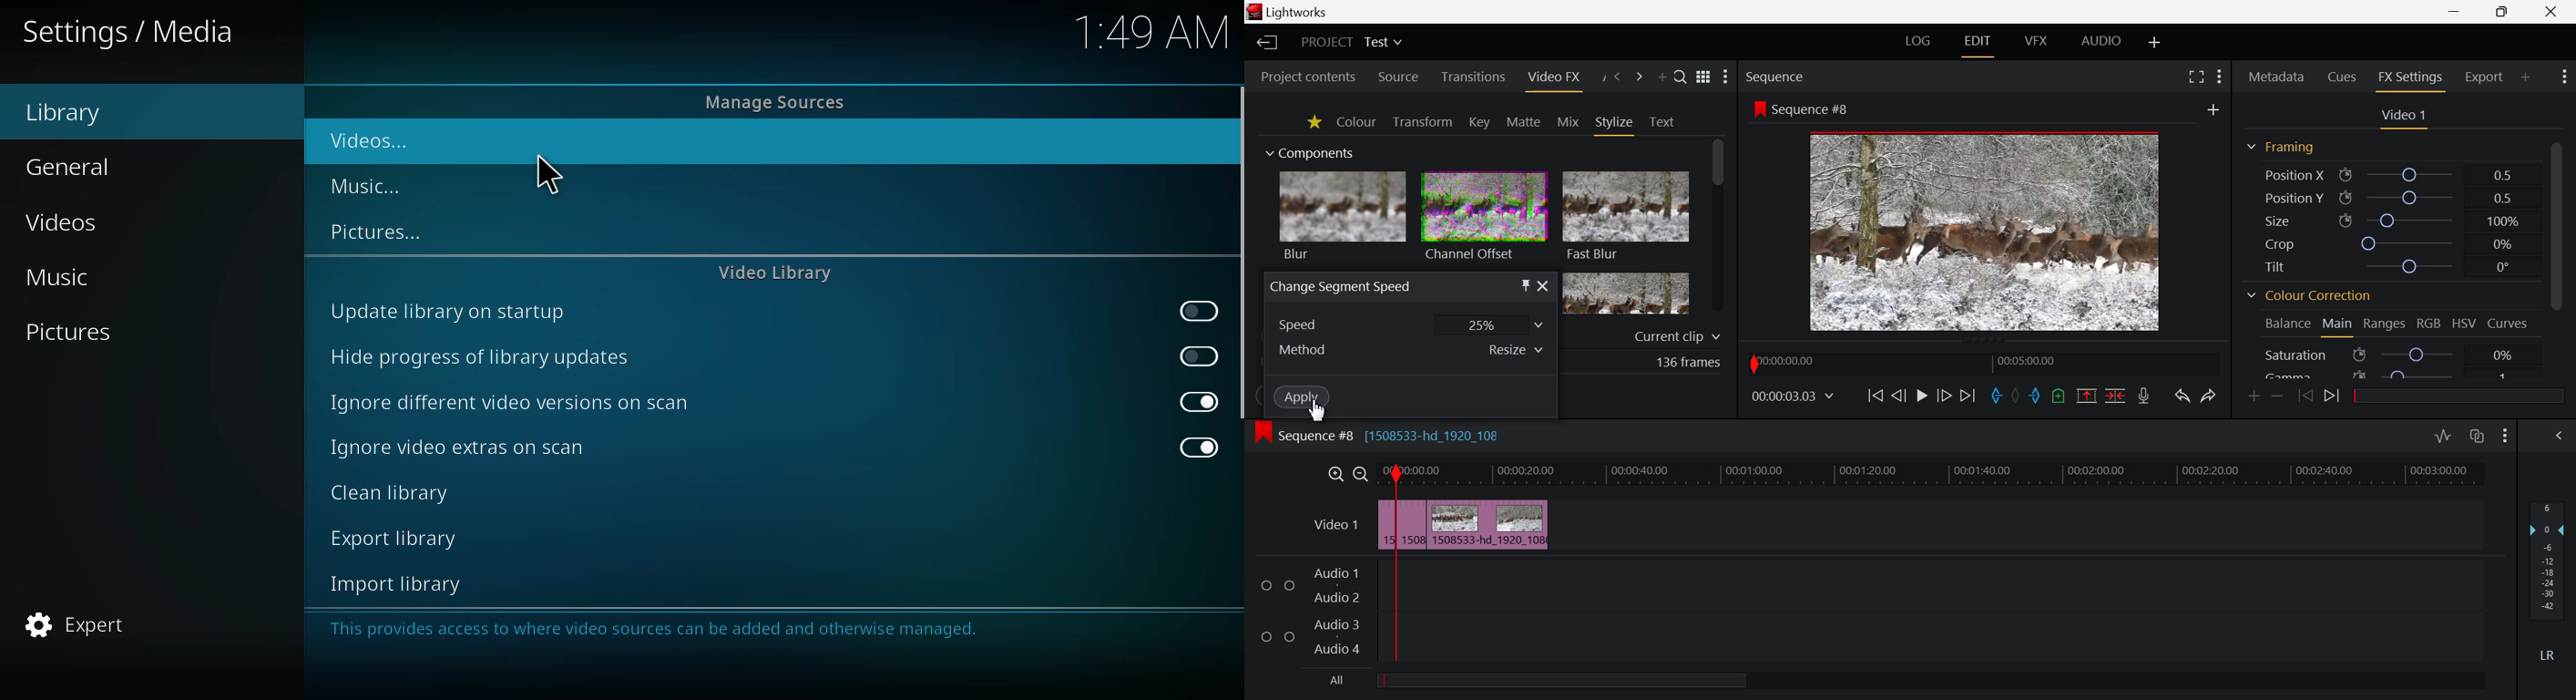  I want to click on Saturation, so click(2399, 353).